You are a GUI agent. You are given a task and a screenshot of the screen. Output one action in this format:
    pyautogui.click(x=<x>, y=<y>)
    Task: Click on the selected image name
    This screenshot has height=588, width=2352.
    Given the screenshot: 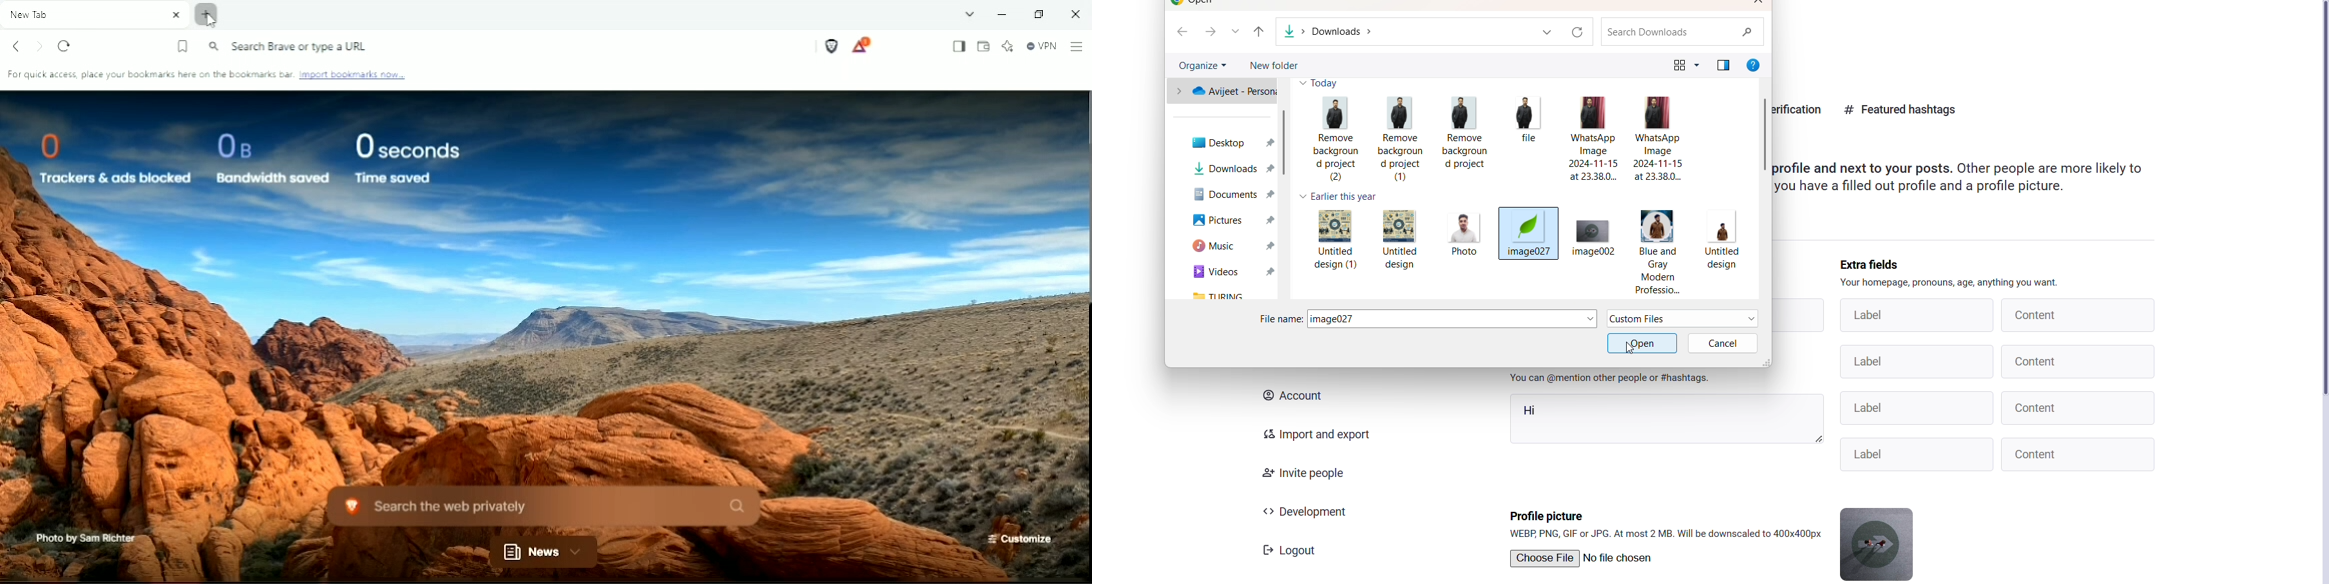 What is the action you would take?
    pyautogui.click(x=1452, y=319)
    